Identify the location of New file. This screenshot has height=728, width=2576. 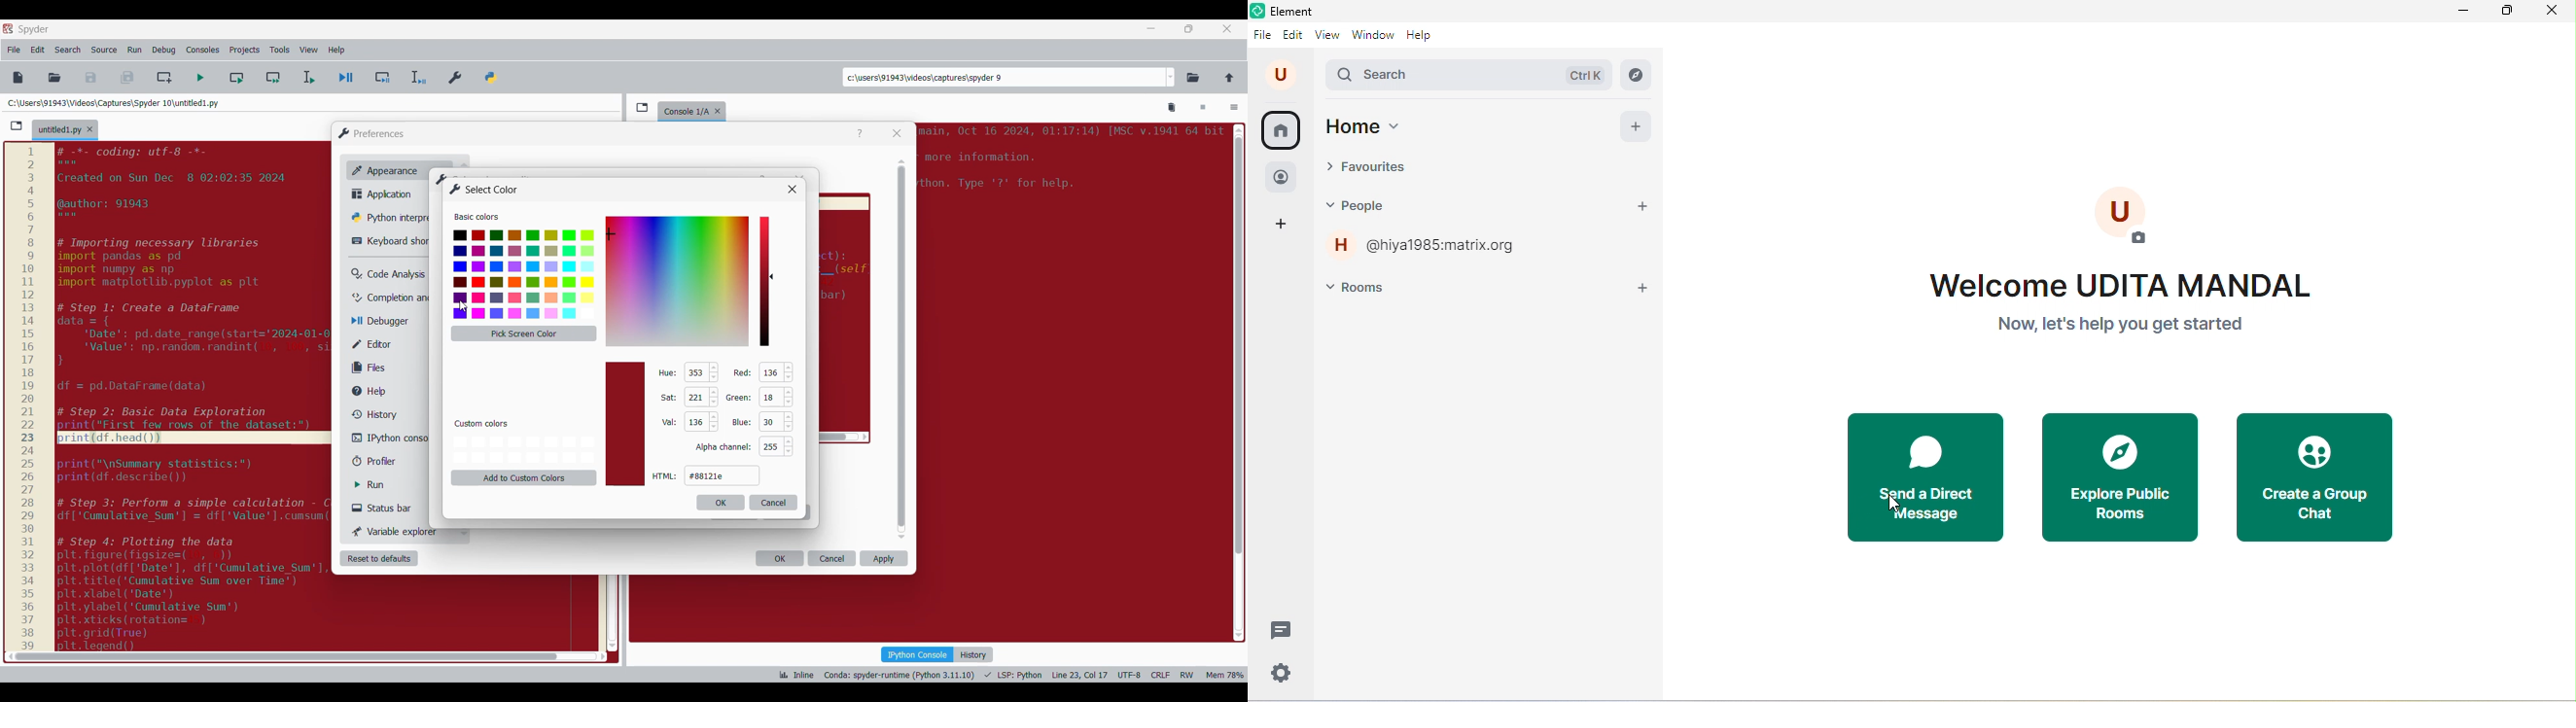
(18, 77).